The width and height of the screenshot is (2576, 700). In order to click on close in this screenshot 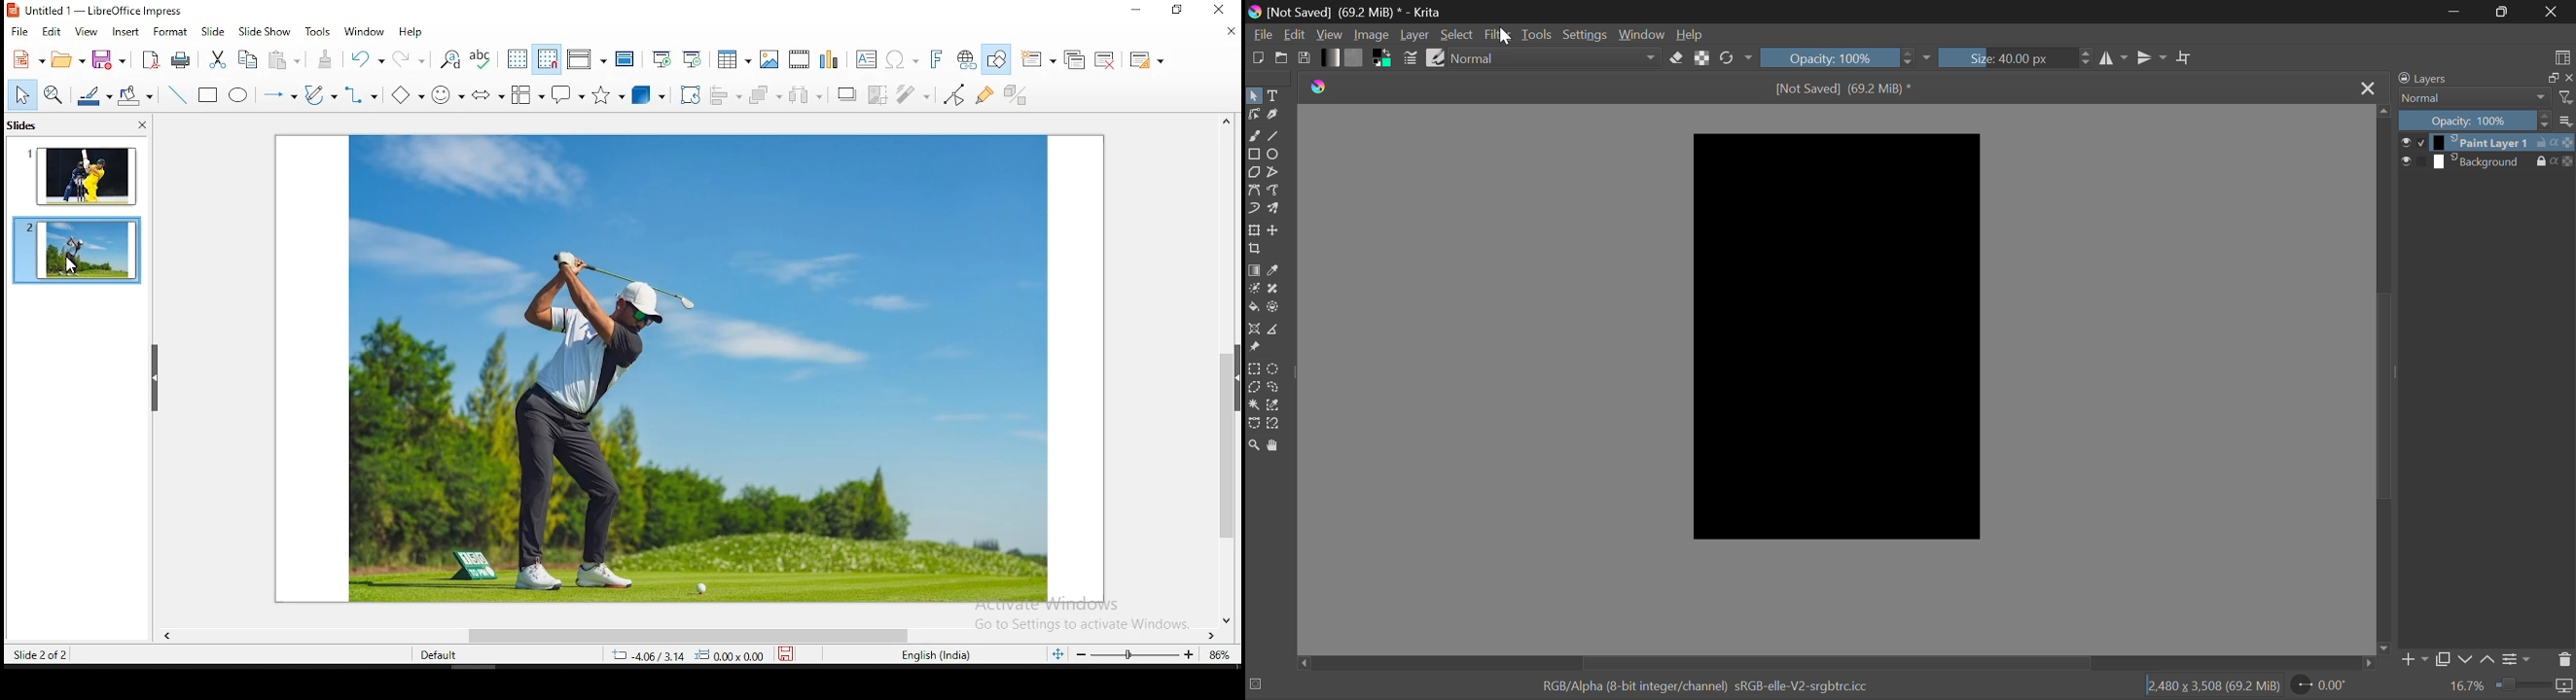, I will do `click(1229, 33)`.